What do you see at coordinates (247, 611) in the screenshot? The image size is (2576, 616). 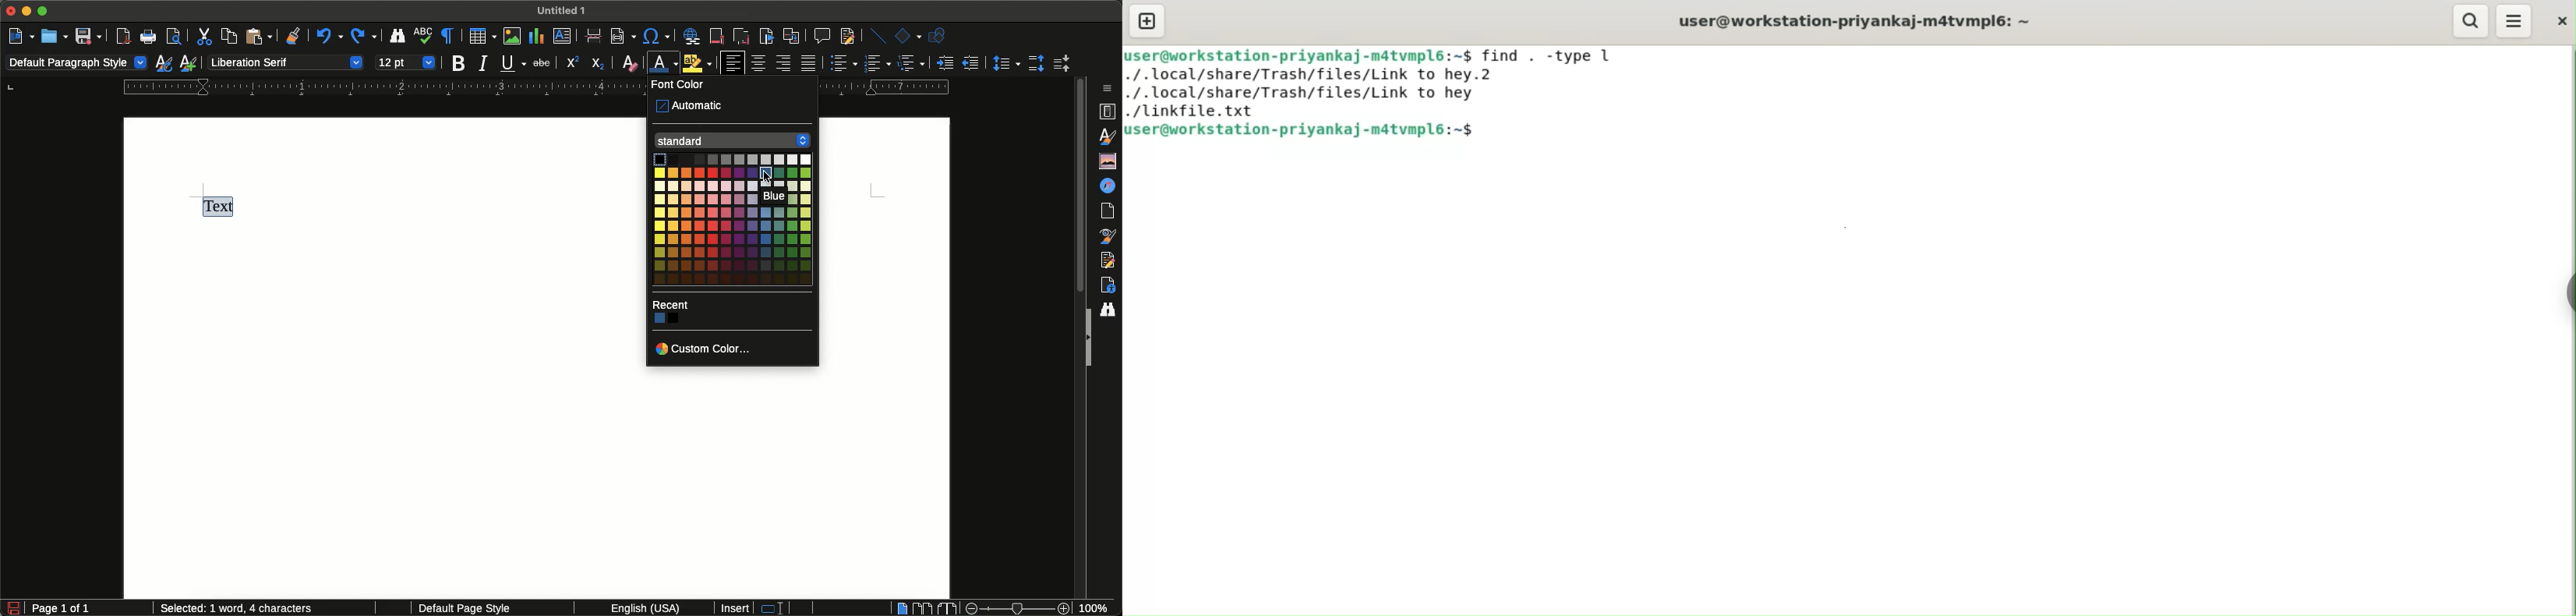 I see `Word and character count` at bounding box center [247, 611].